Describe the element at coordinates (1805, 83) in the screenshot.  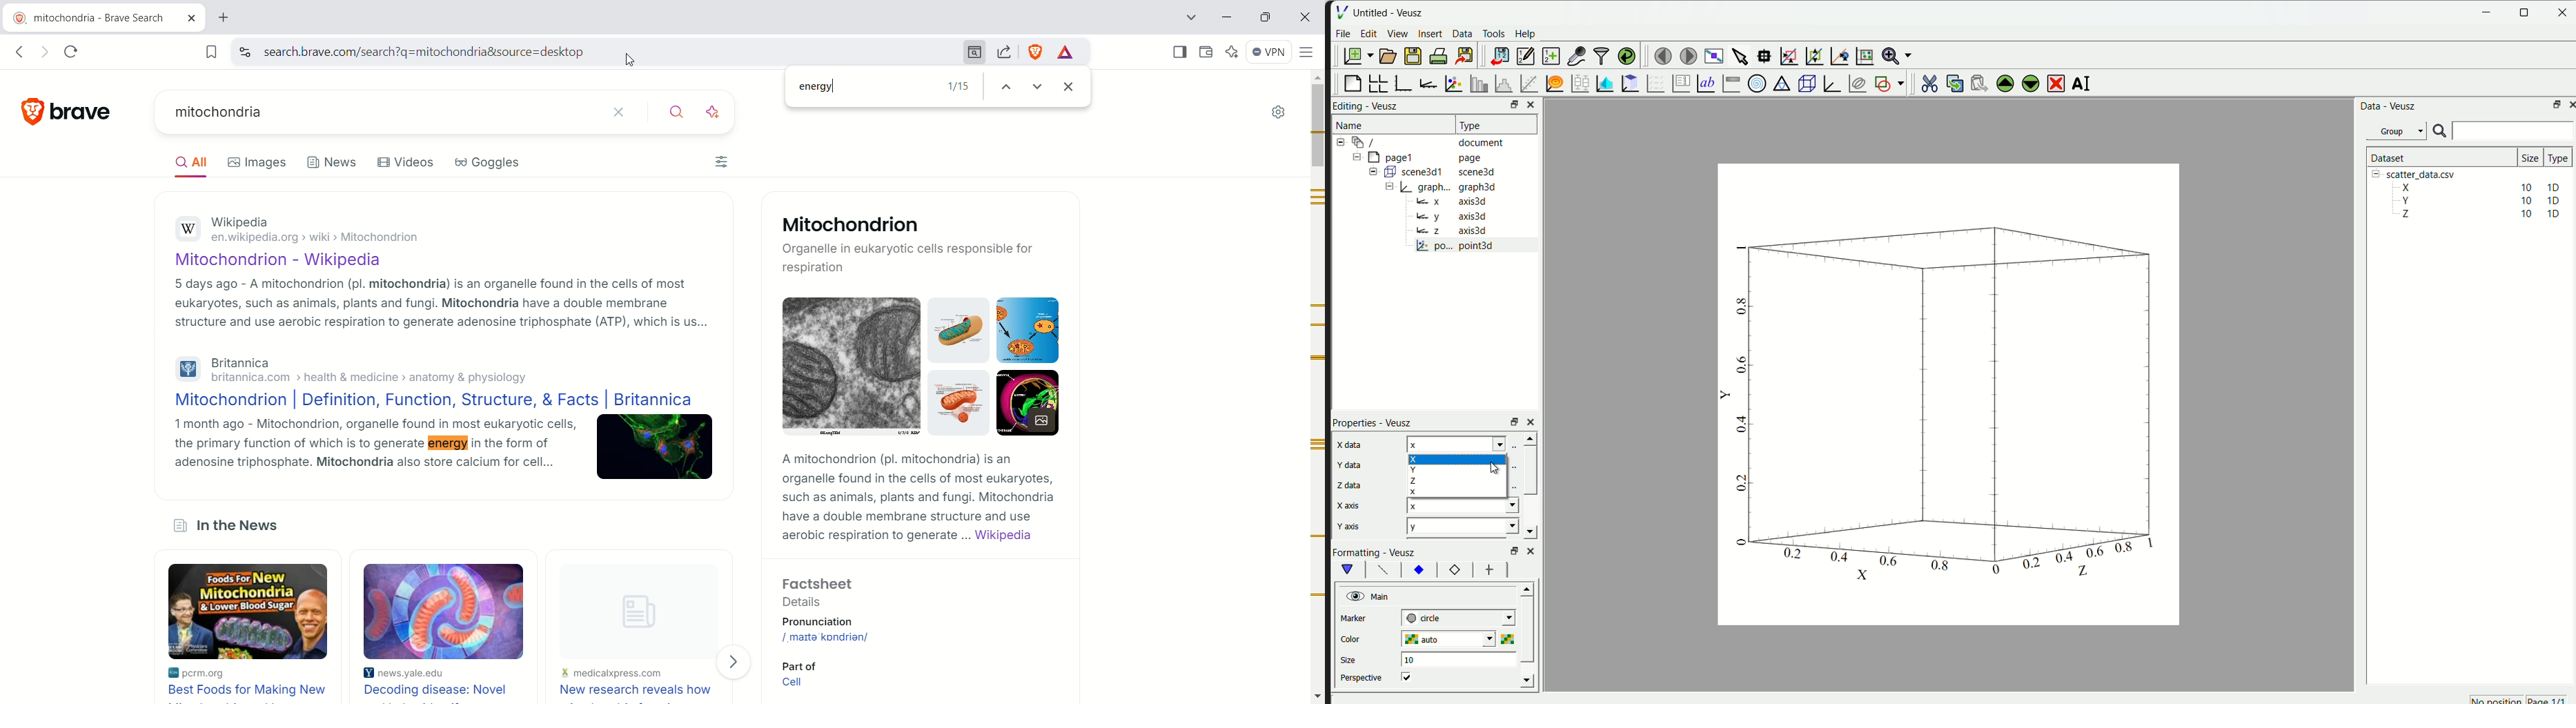
I see `3D scene` at that location.